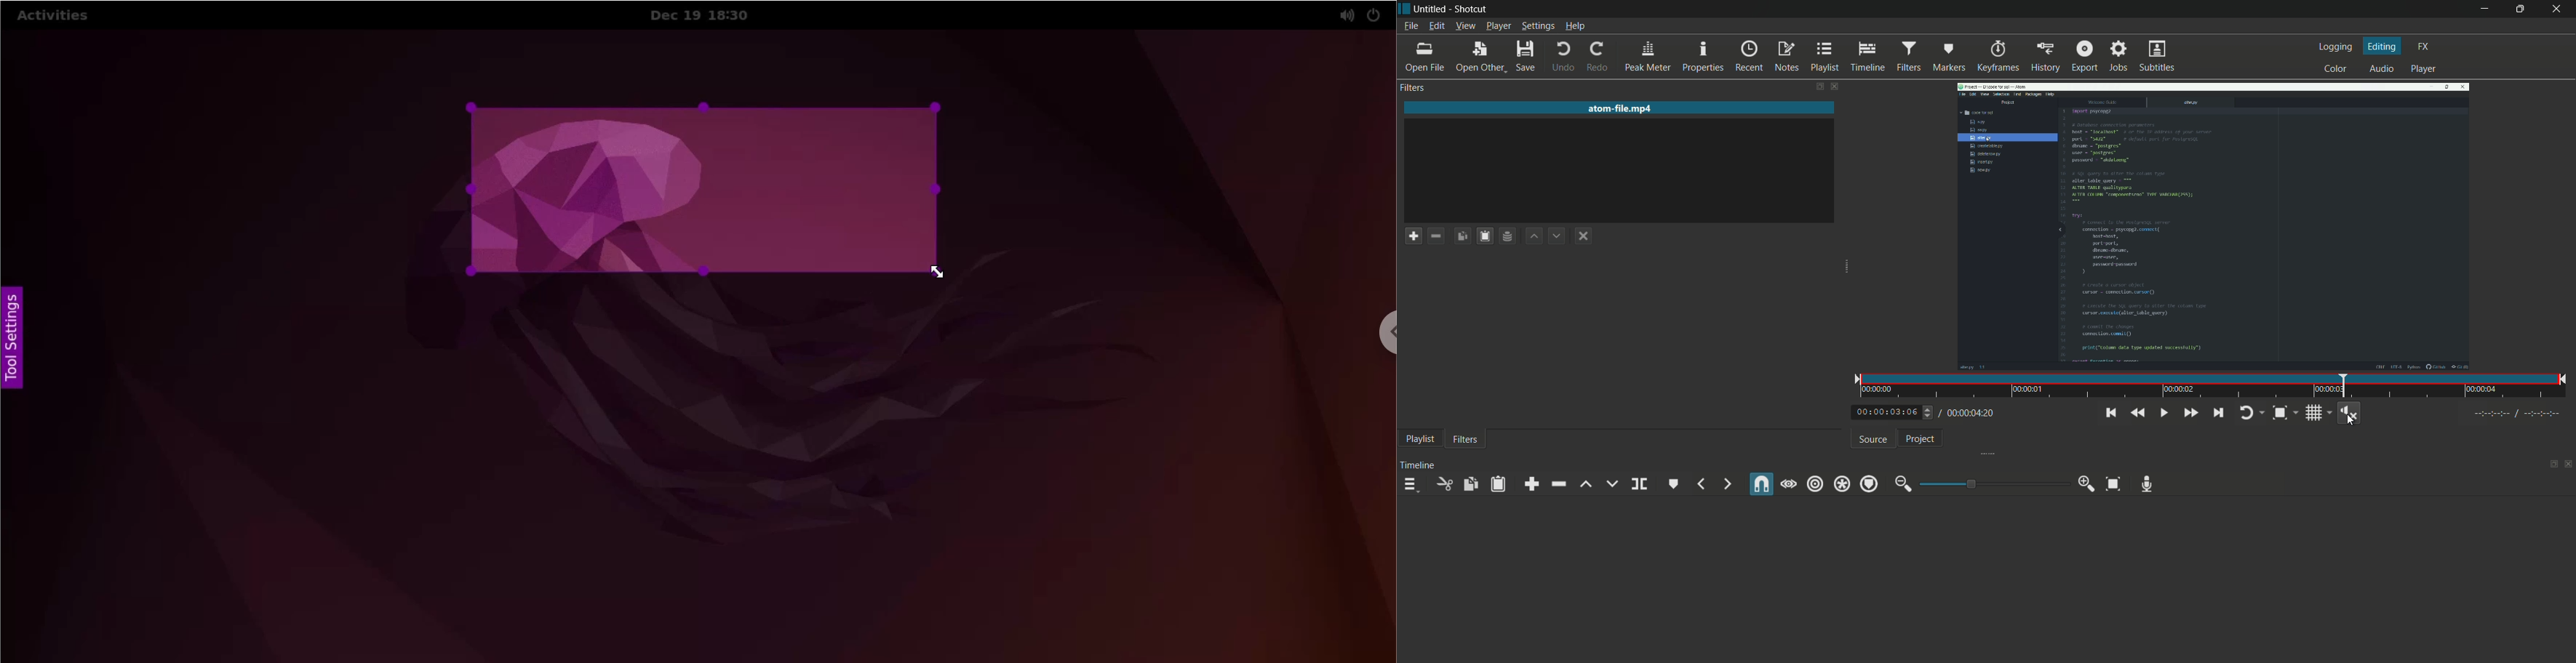 The width and height of the screenshot is (2576, 672). Describe the element at coordinates (2117, 57) in the screenshot. I see `jobs` at that location.